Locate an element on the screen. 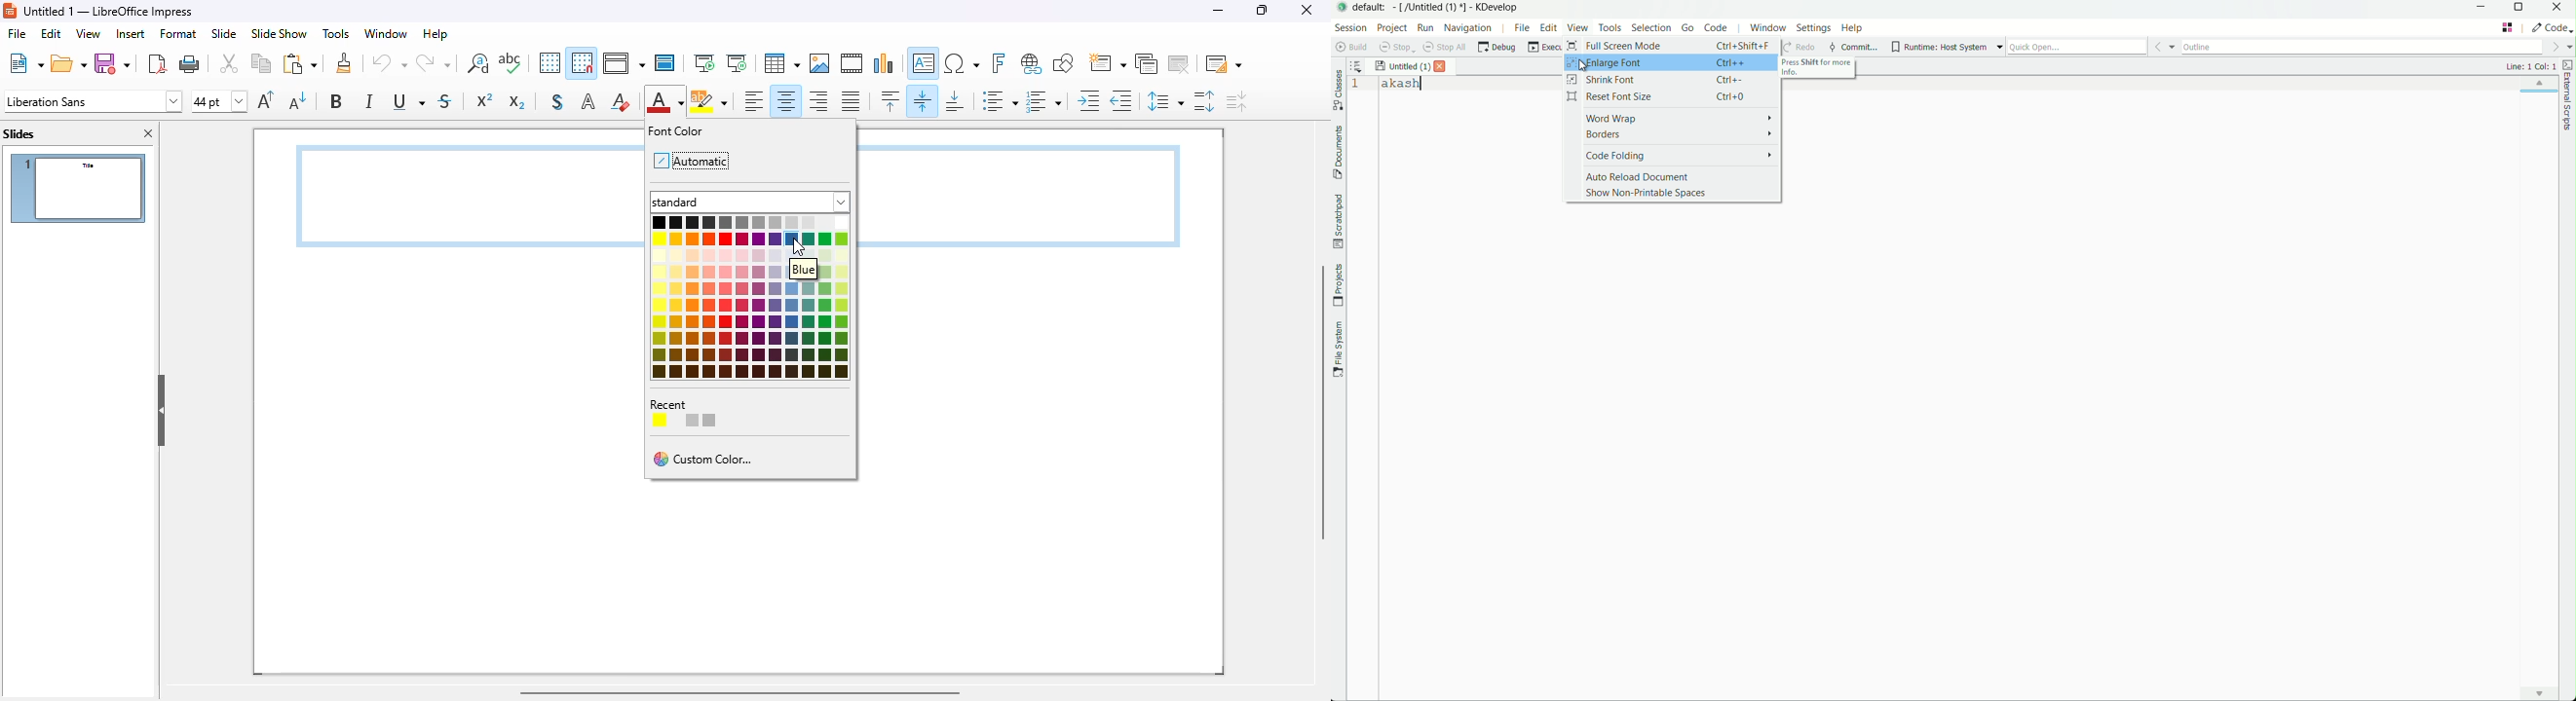 The image size is (2576, 728). toggle ordered list is located at coordinates (1043, 101).